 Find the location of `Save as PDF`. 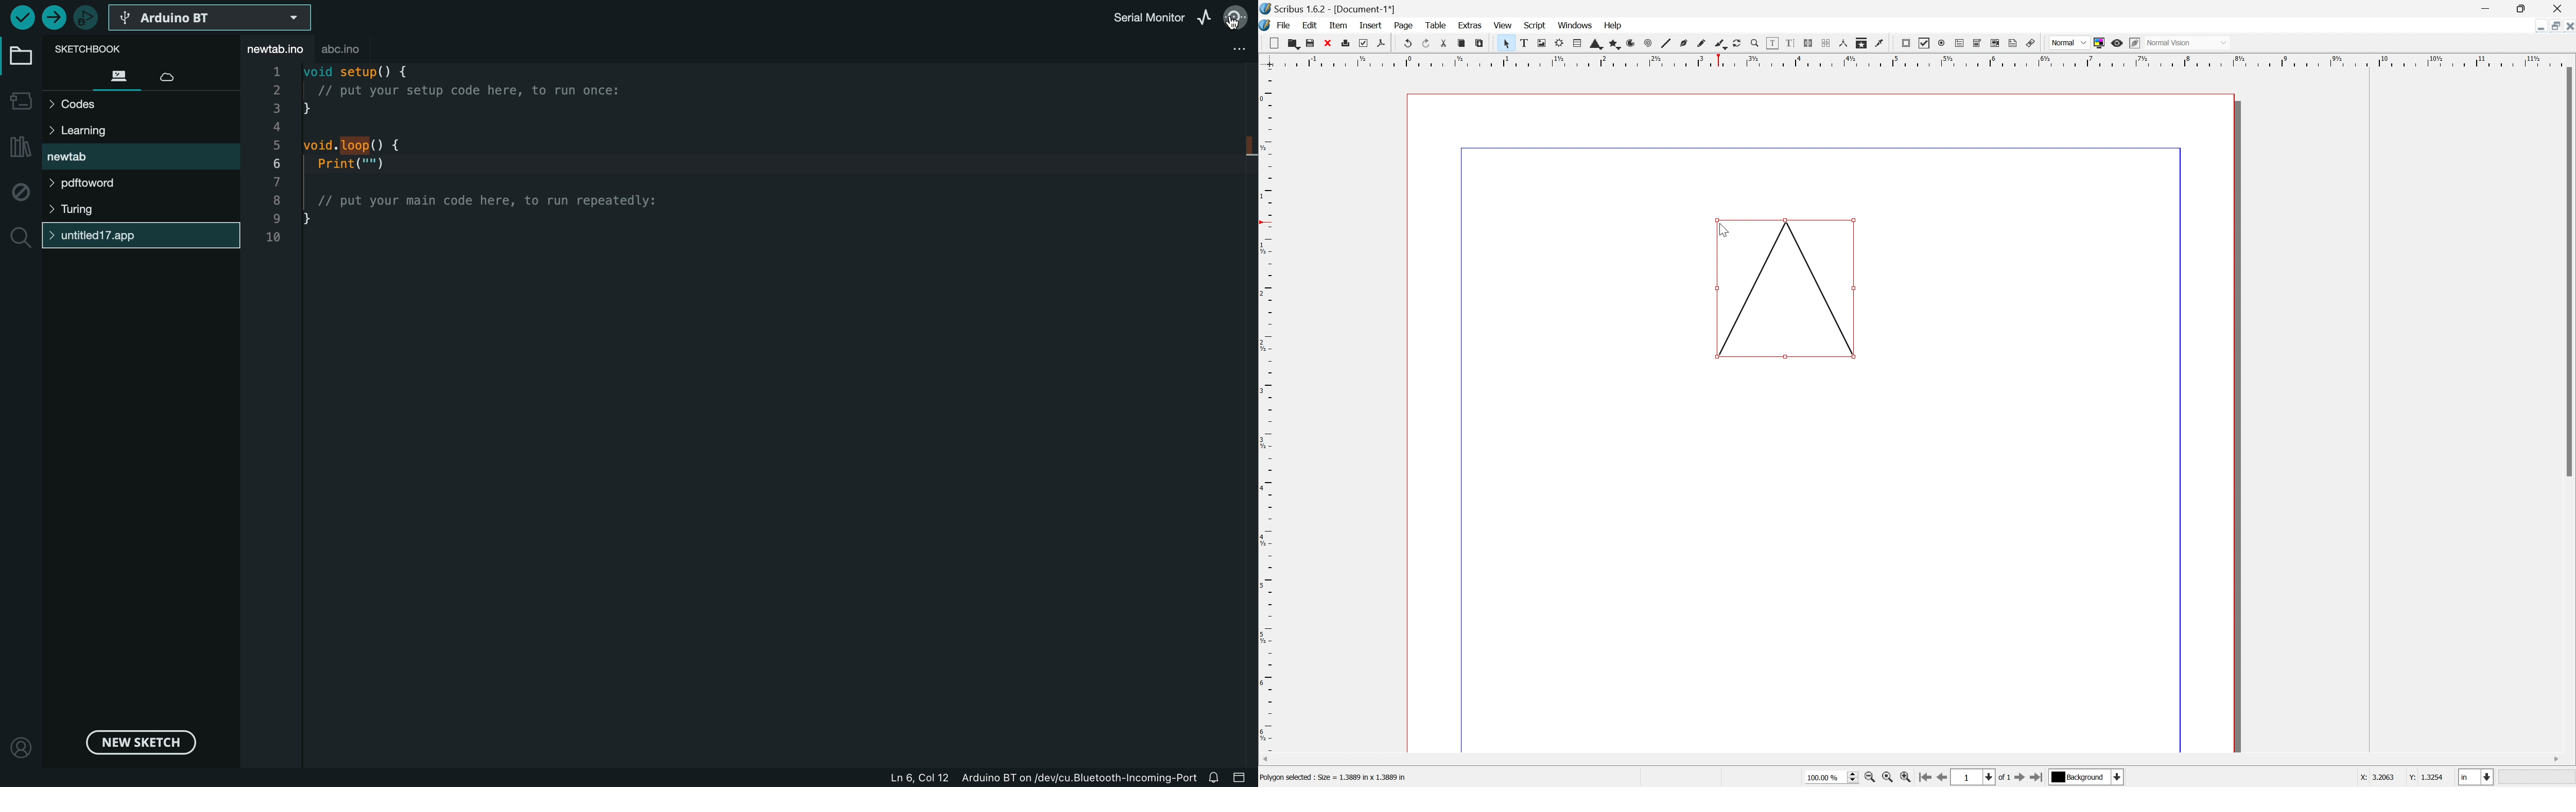

Save as PDF is located at coordinates (1381, 44).